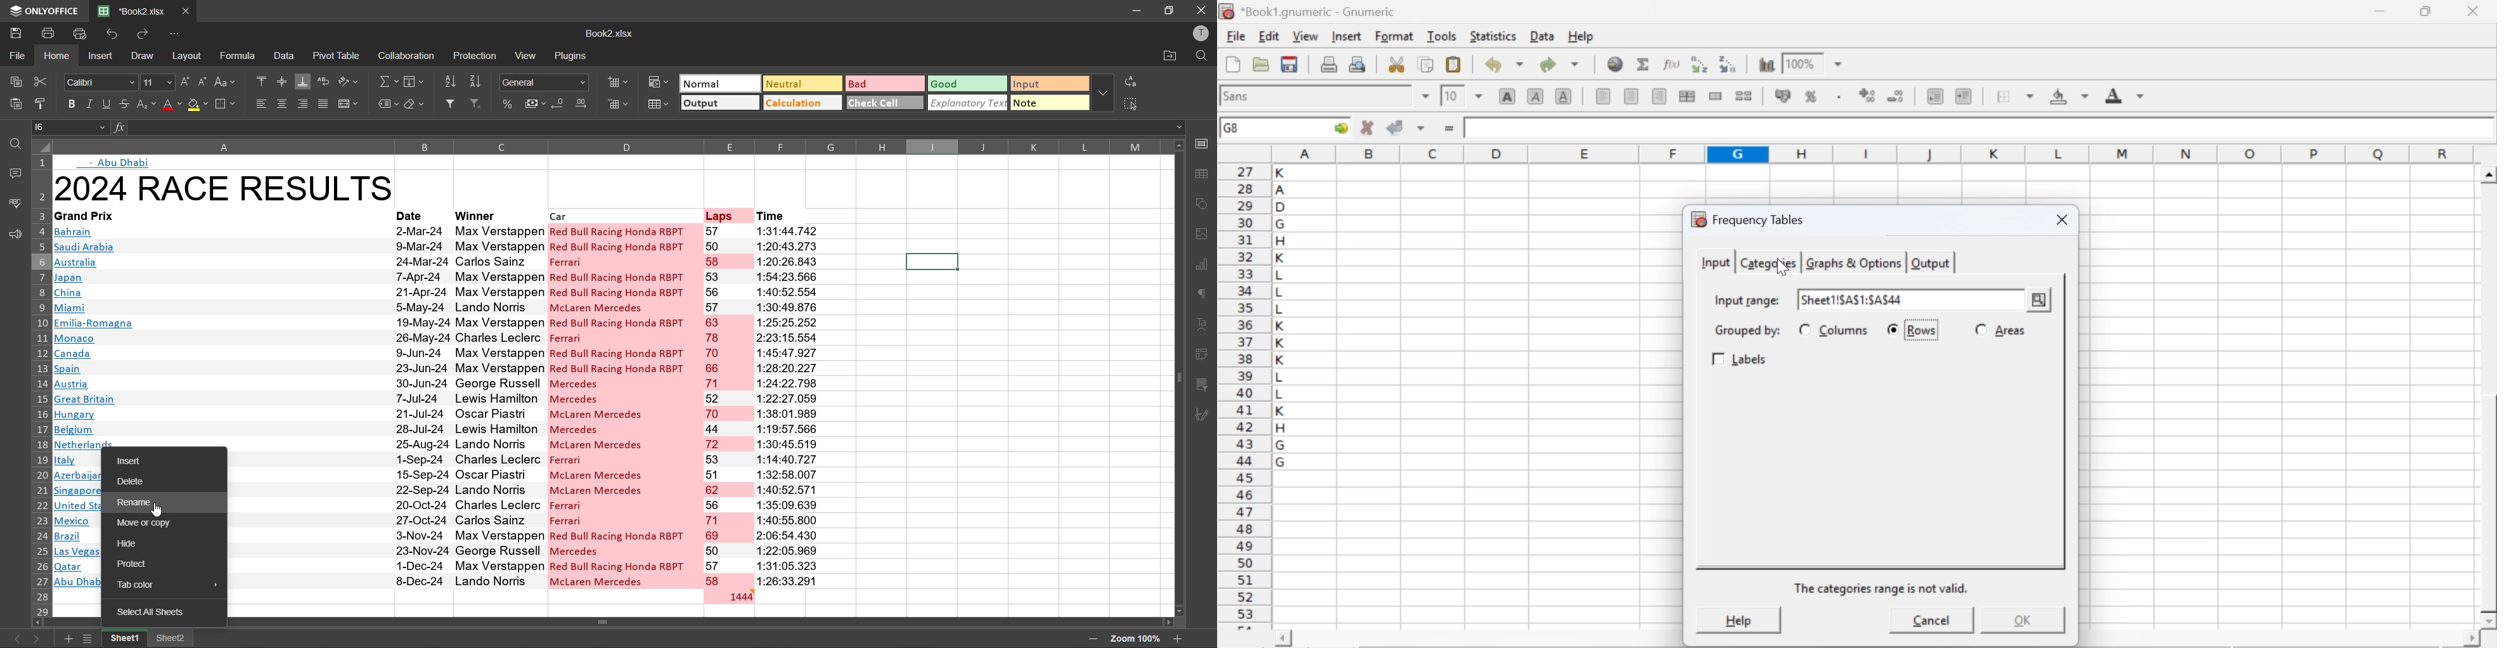  Describe the element at coordinates (1687, 96) in the screenshot. I see `center horizontally` at that location.